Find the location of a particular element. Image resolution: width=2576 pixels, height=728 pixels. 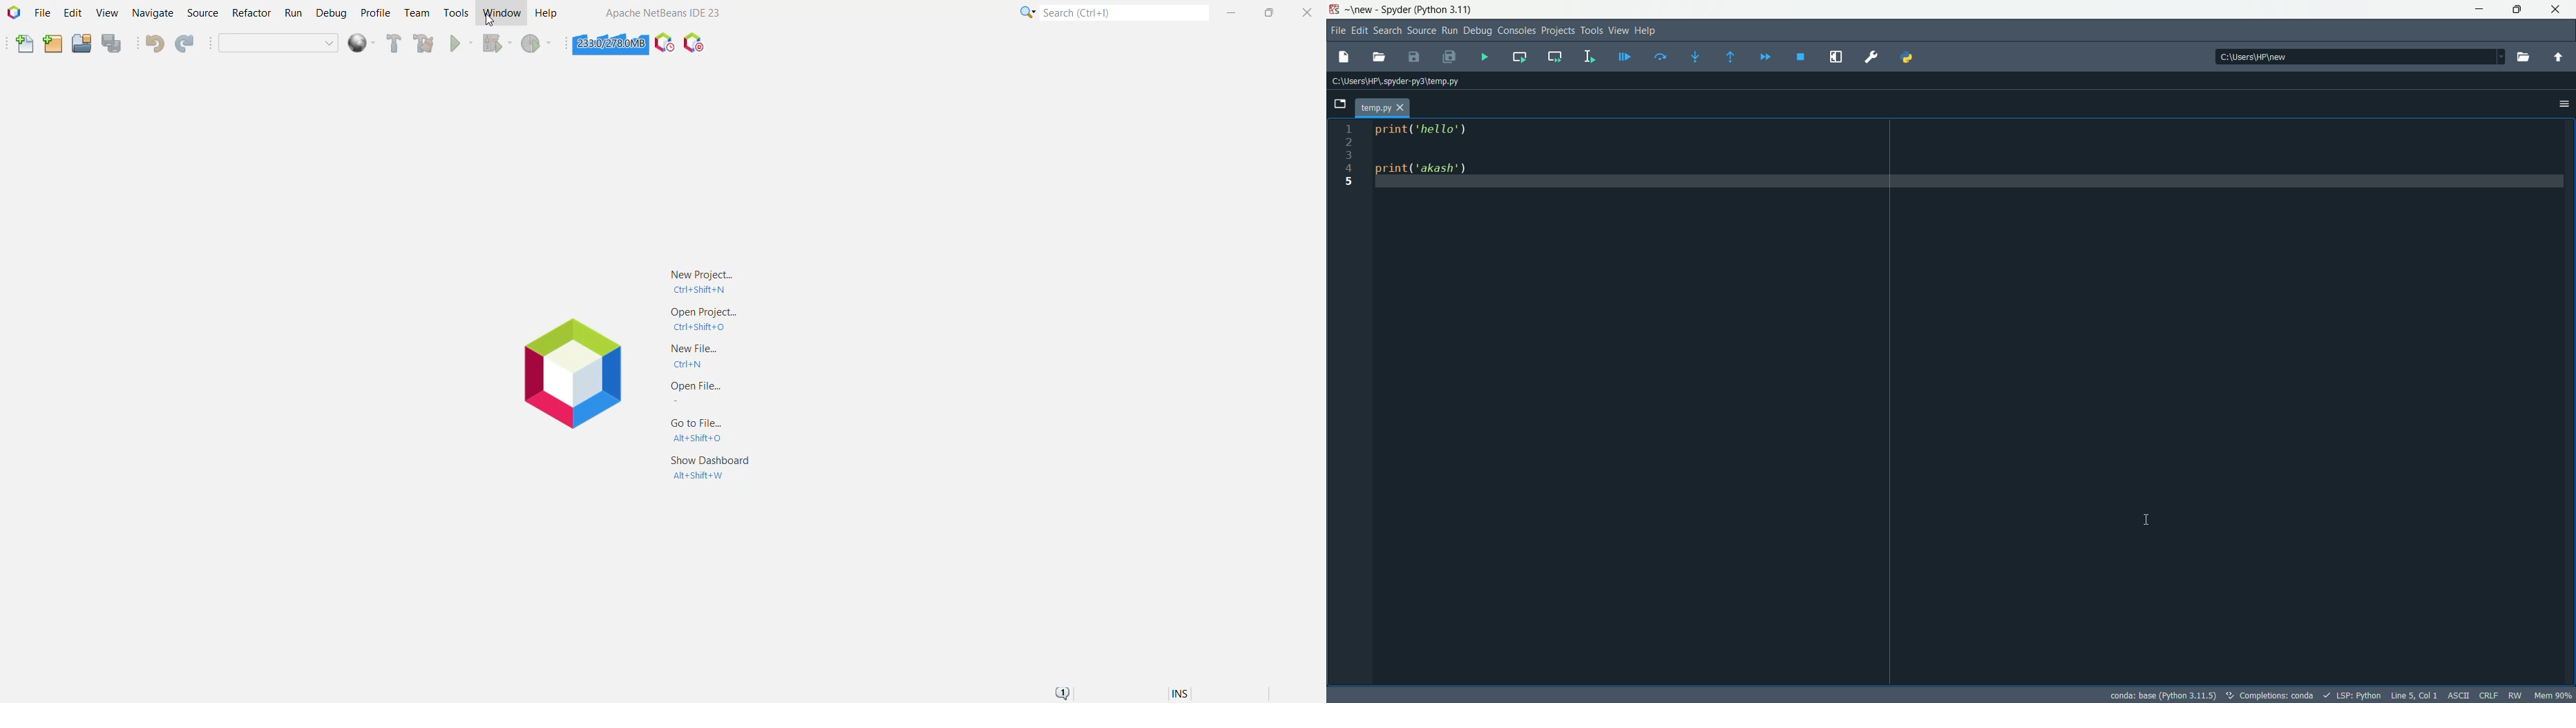

minimize is located at coordinates (2480, 10).